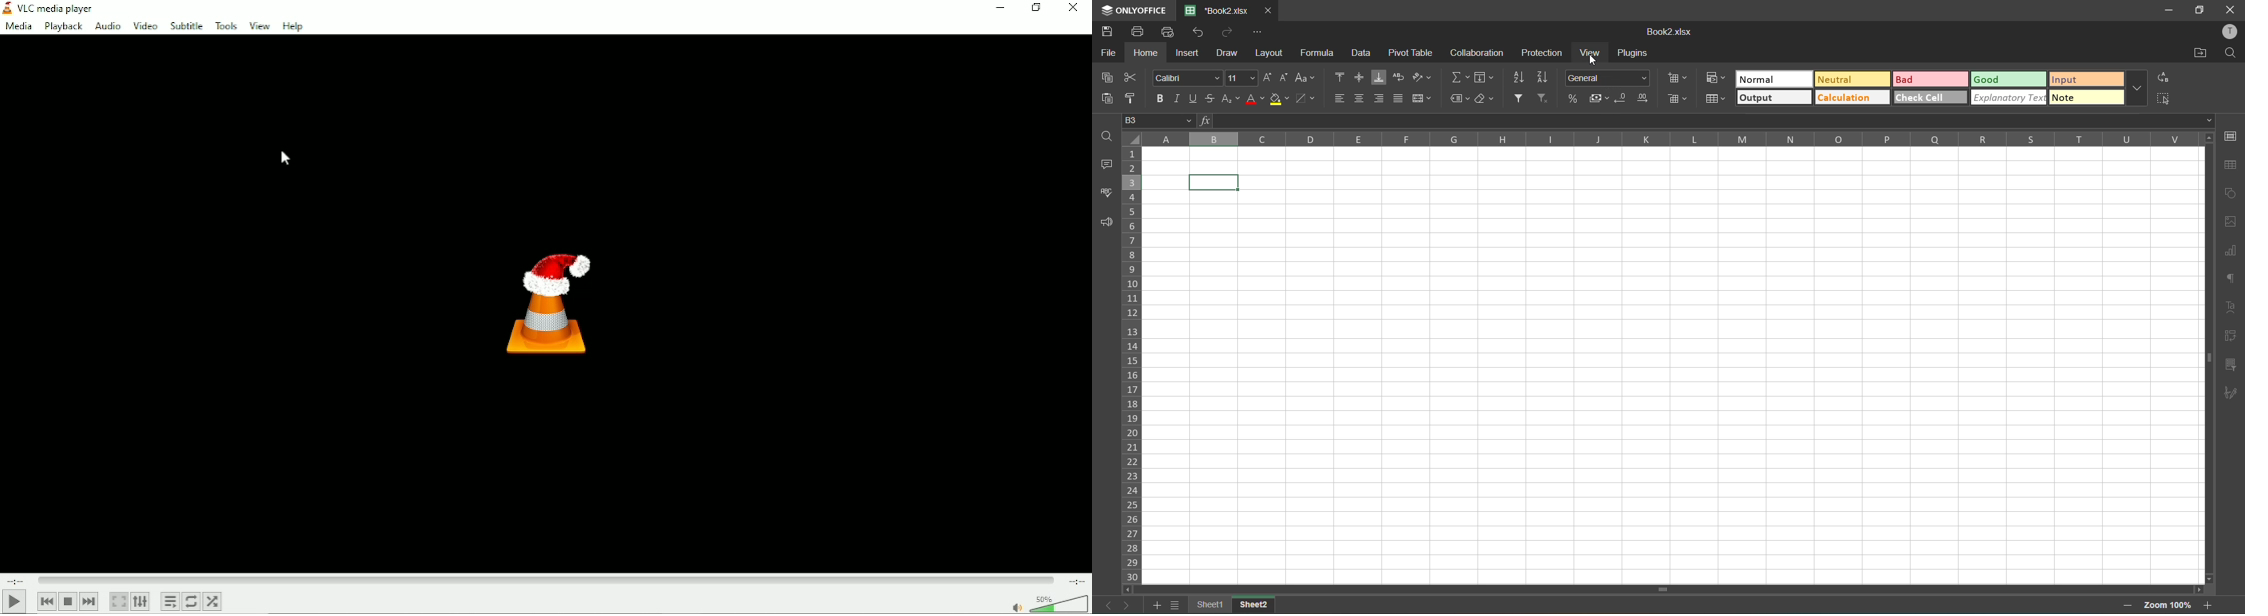 This screenshot has width=2268, height=616. What do you see at coordinates (1464, 100) in the screenshot?
I see `named ranges` at bounding box center [1464, 100].